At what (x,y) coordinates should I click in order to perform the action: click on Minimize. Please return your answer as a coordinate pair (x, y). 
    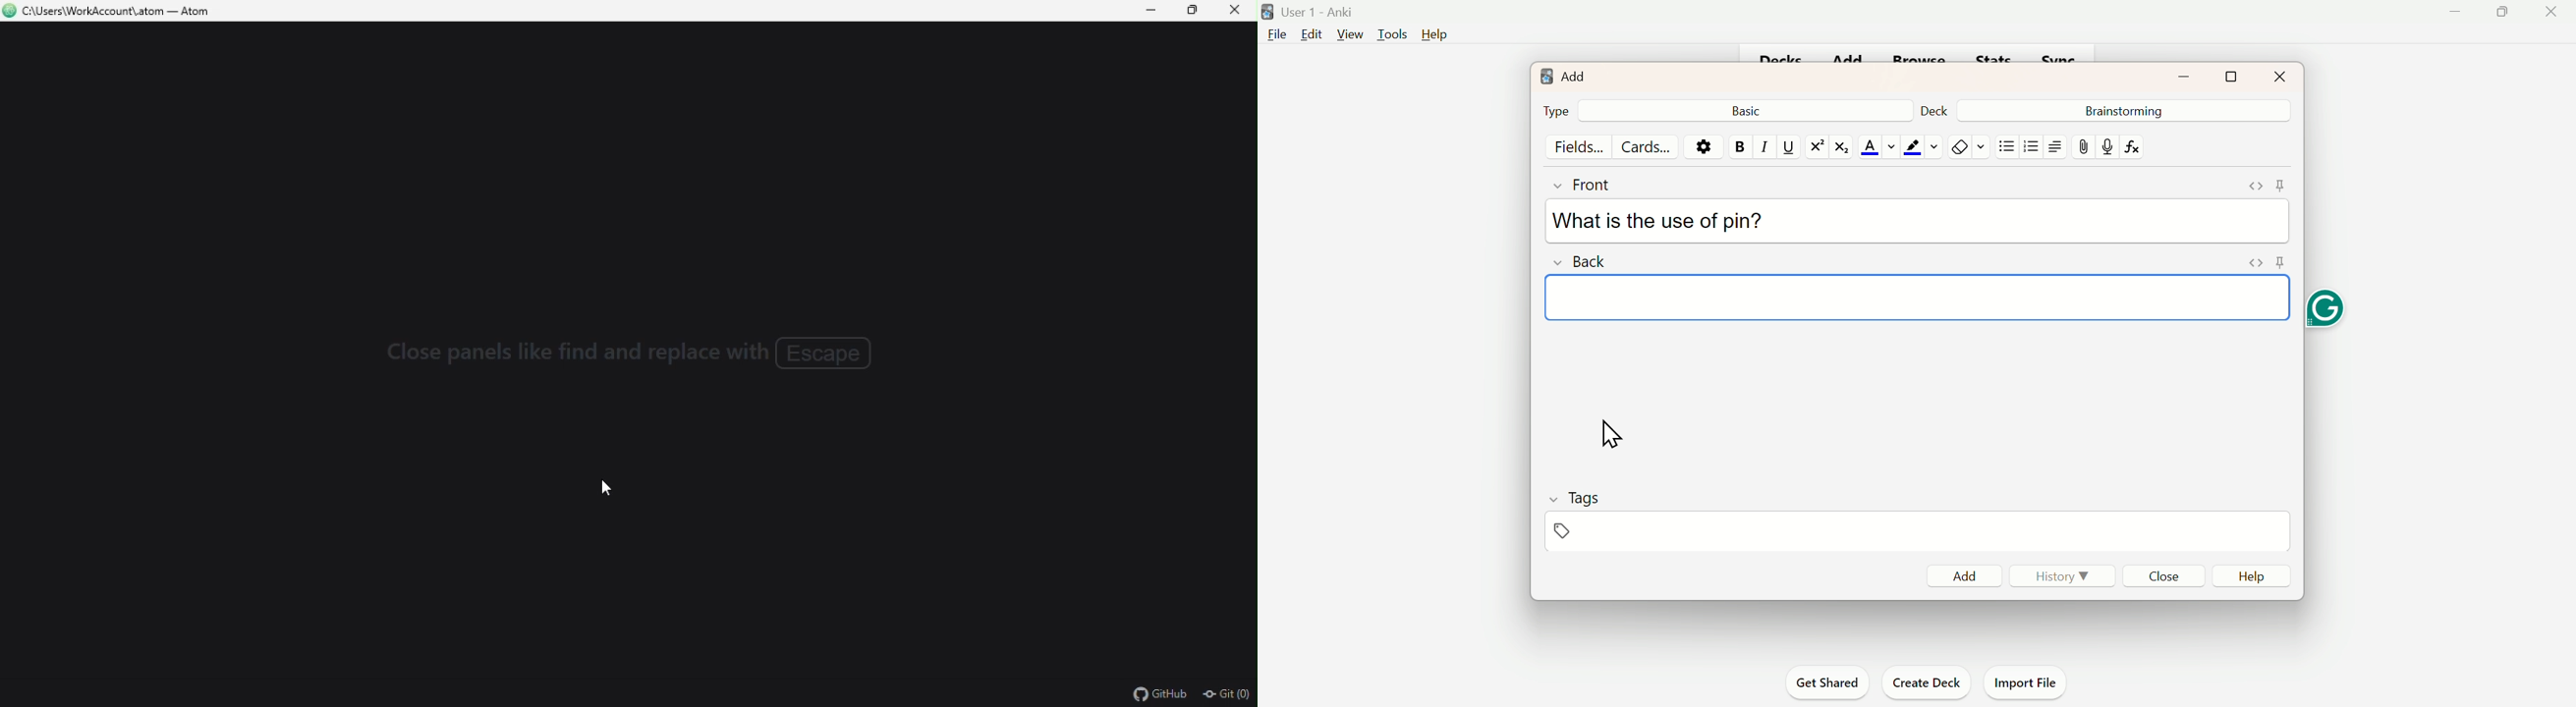
    Looking at the image, I should click on (2186, 75).